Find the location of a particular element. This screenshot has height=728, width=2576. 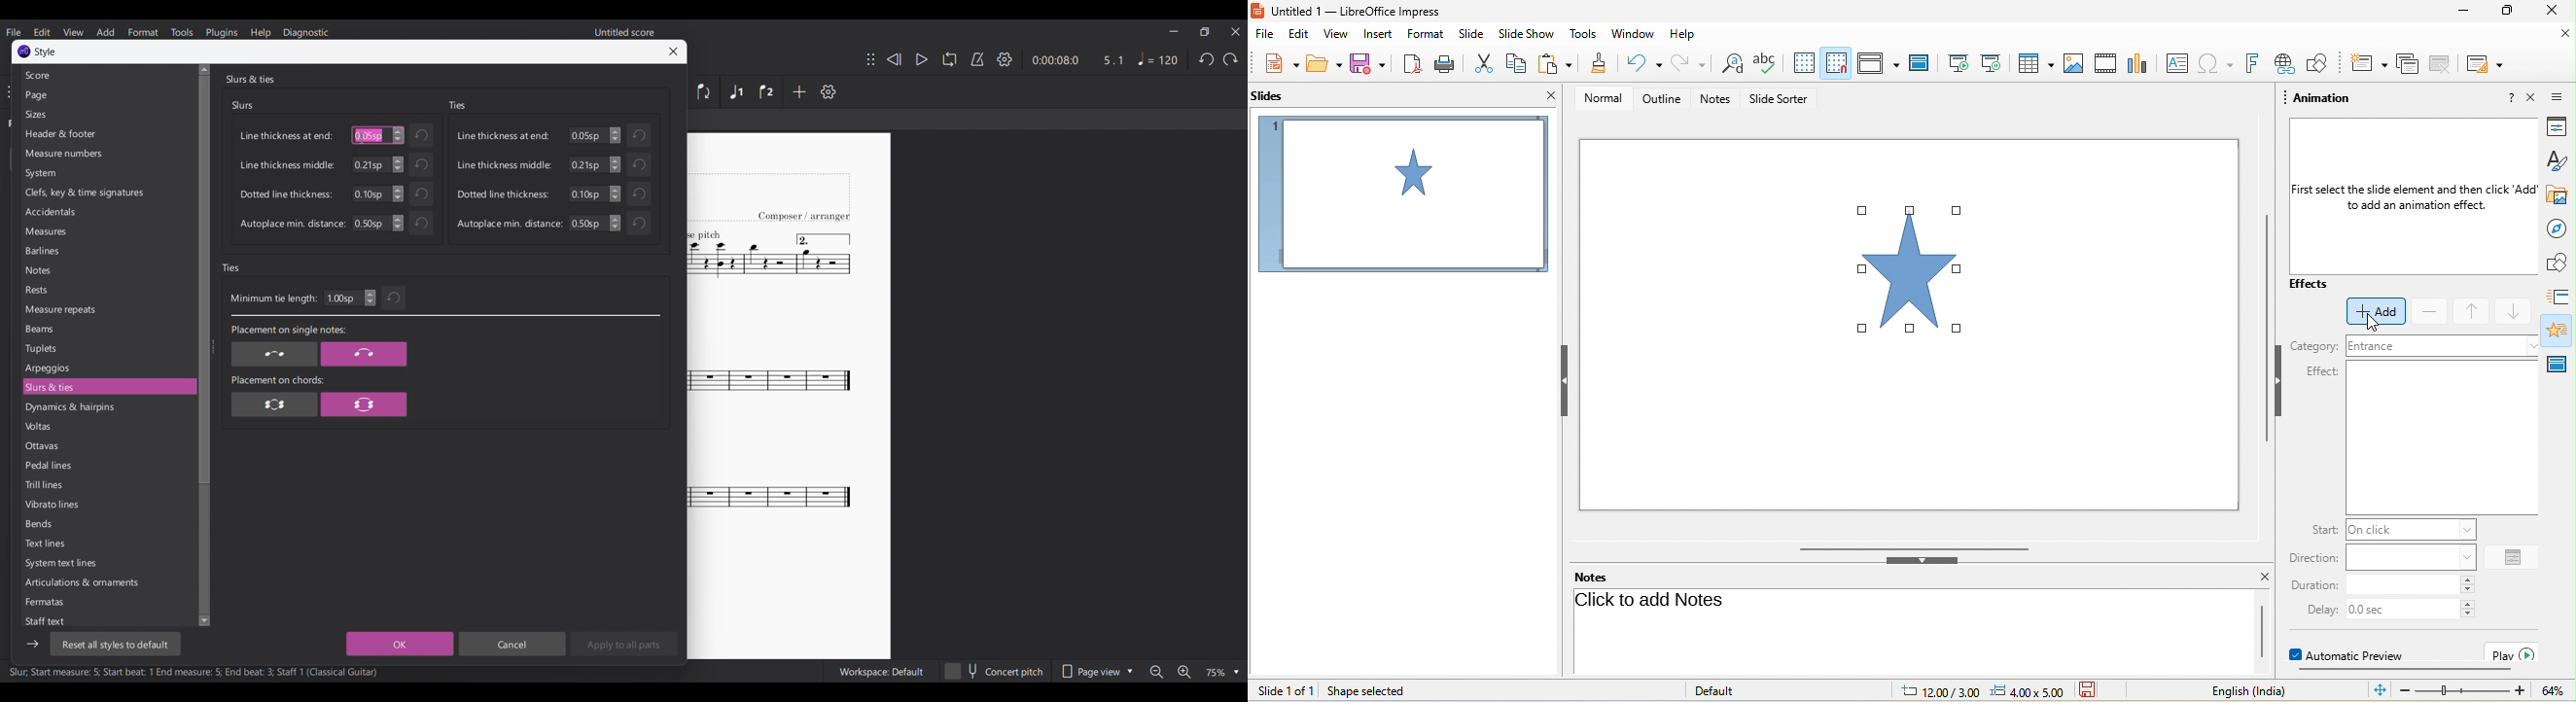

input duration is located at coordinates (2402, 585).